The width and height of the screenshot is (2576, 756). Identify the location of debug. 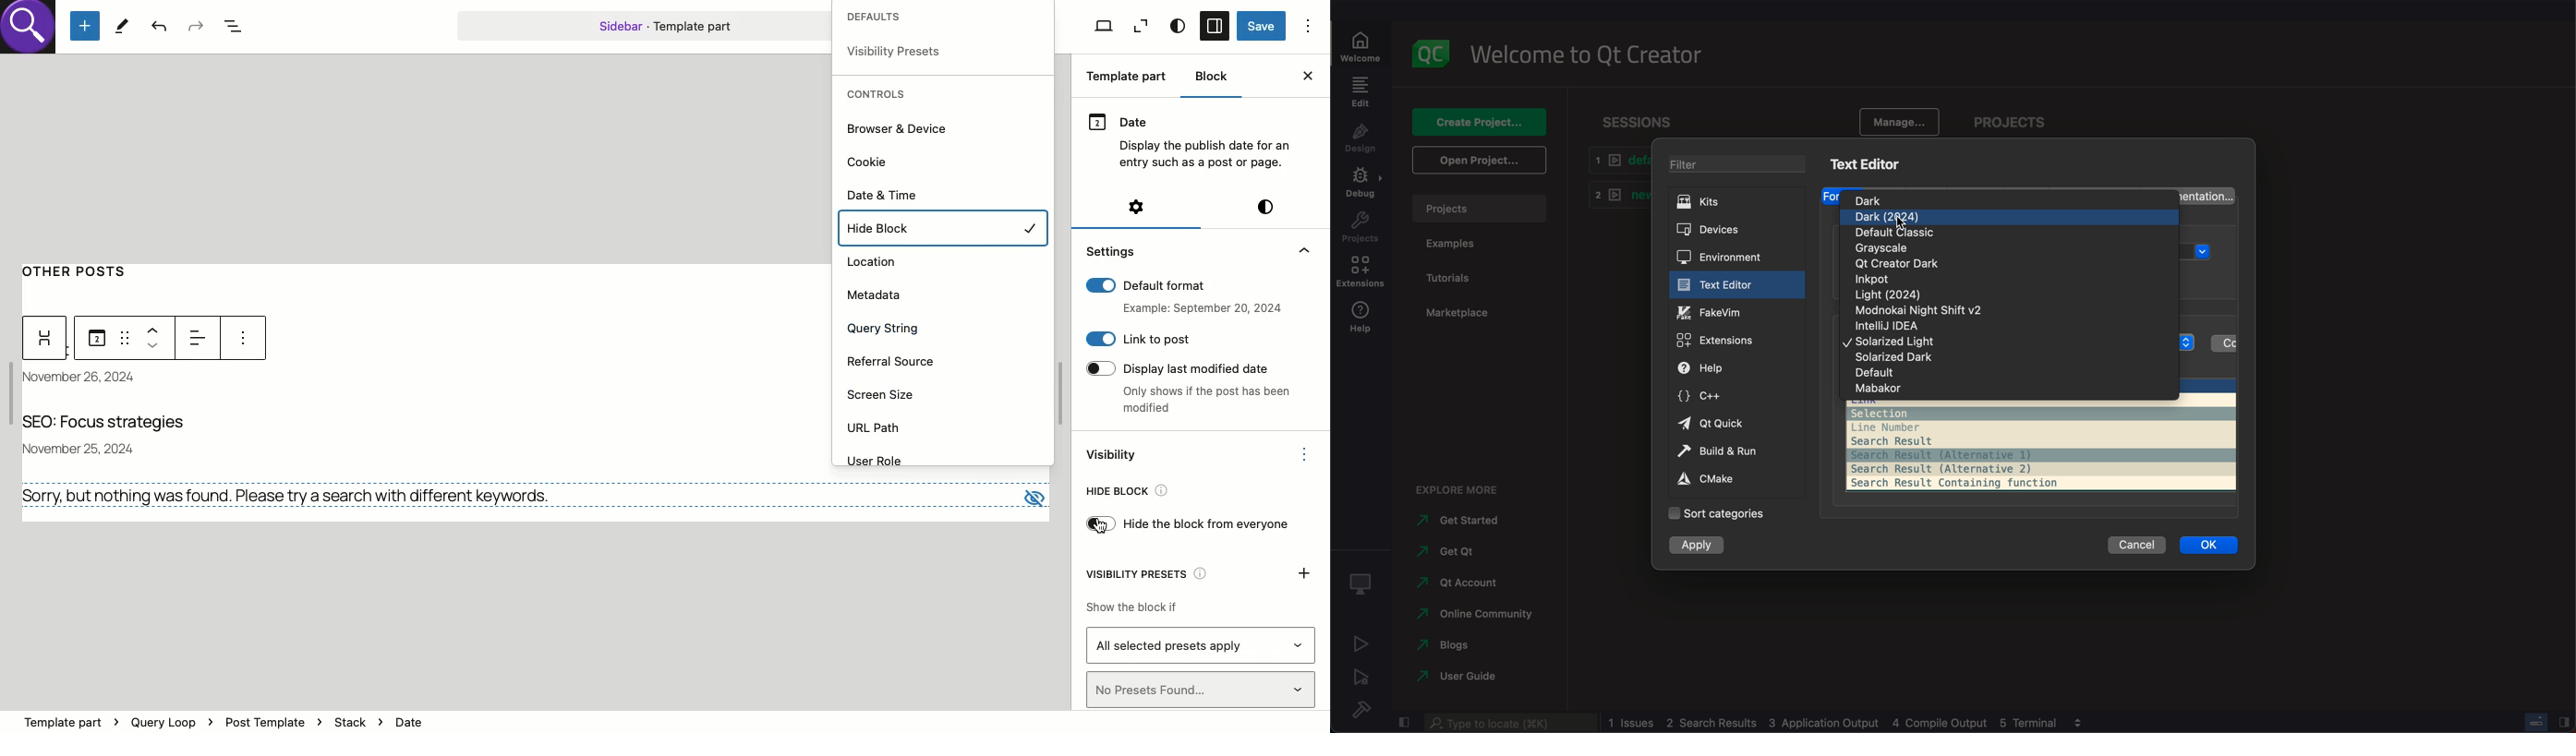
(1360, 186).